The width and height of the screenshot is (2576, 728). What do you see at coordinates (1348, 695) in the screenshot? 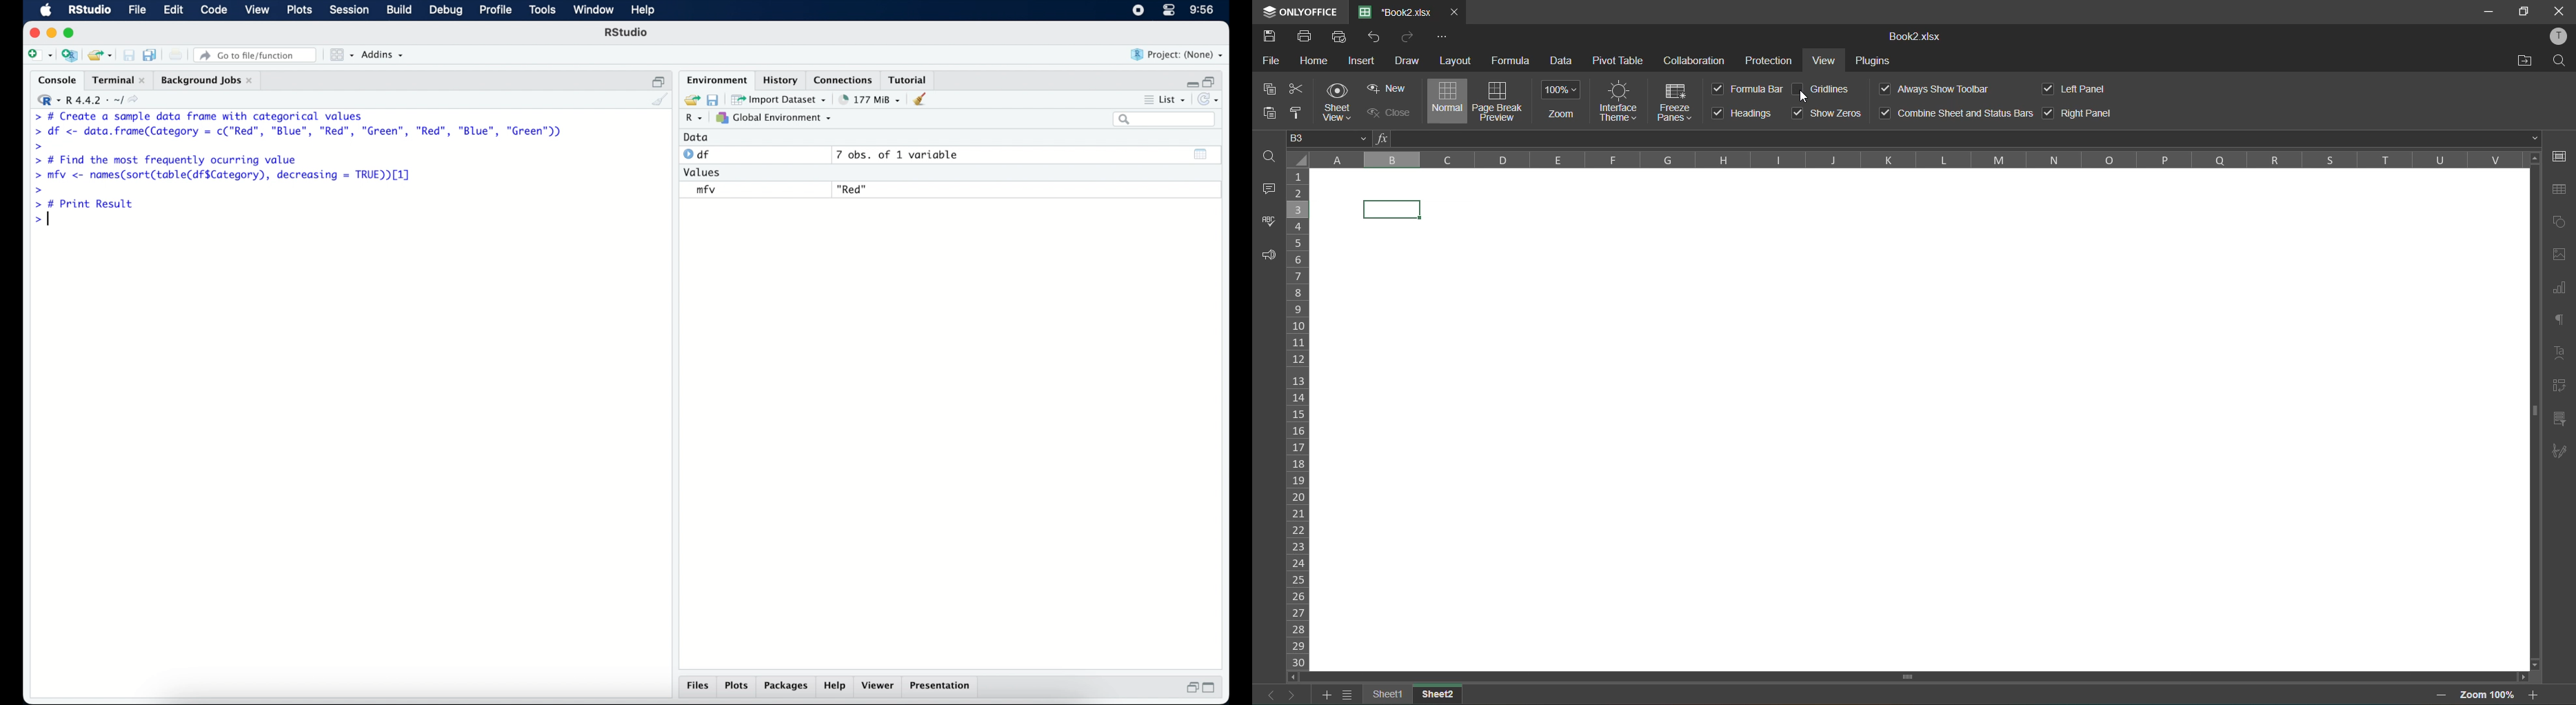
I see `sheet list` at bounding box center [1348, 695].